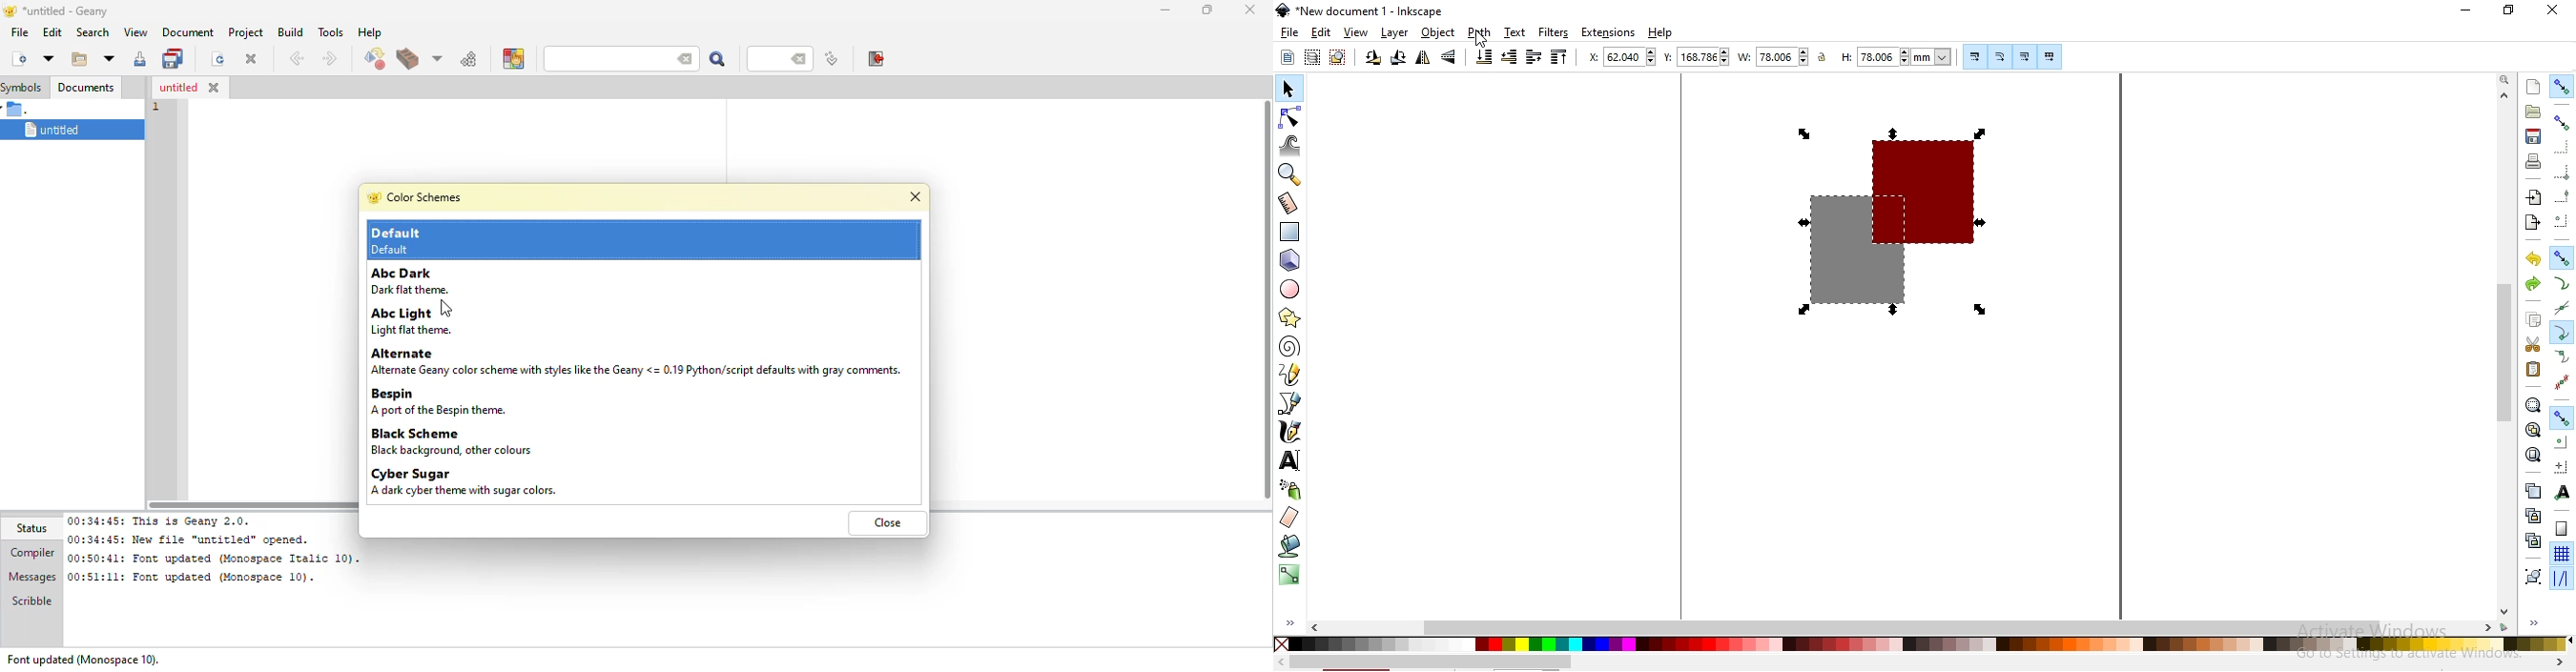  Describe the element at coordinates (1356, 33) in the screenshot. I see `view` at that location.